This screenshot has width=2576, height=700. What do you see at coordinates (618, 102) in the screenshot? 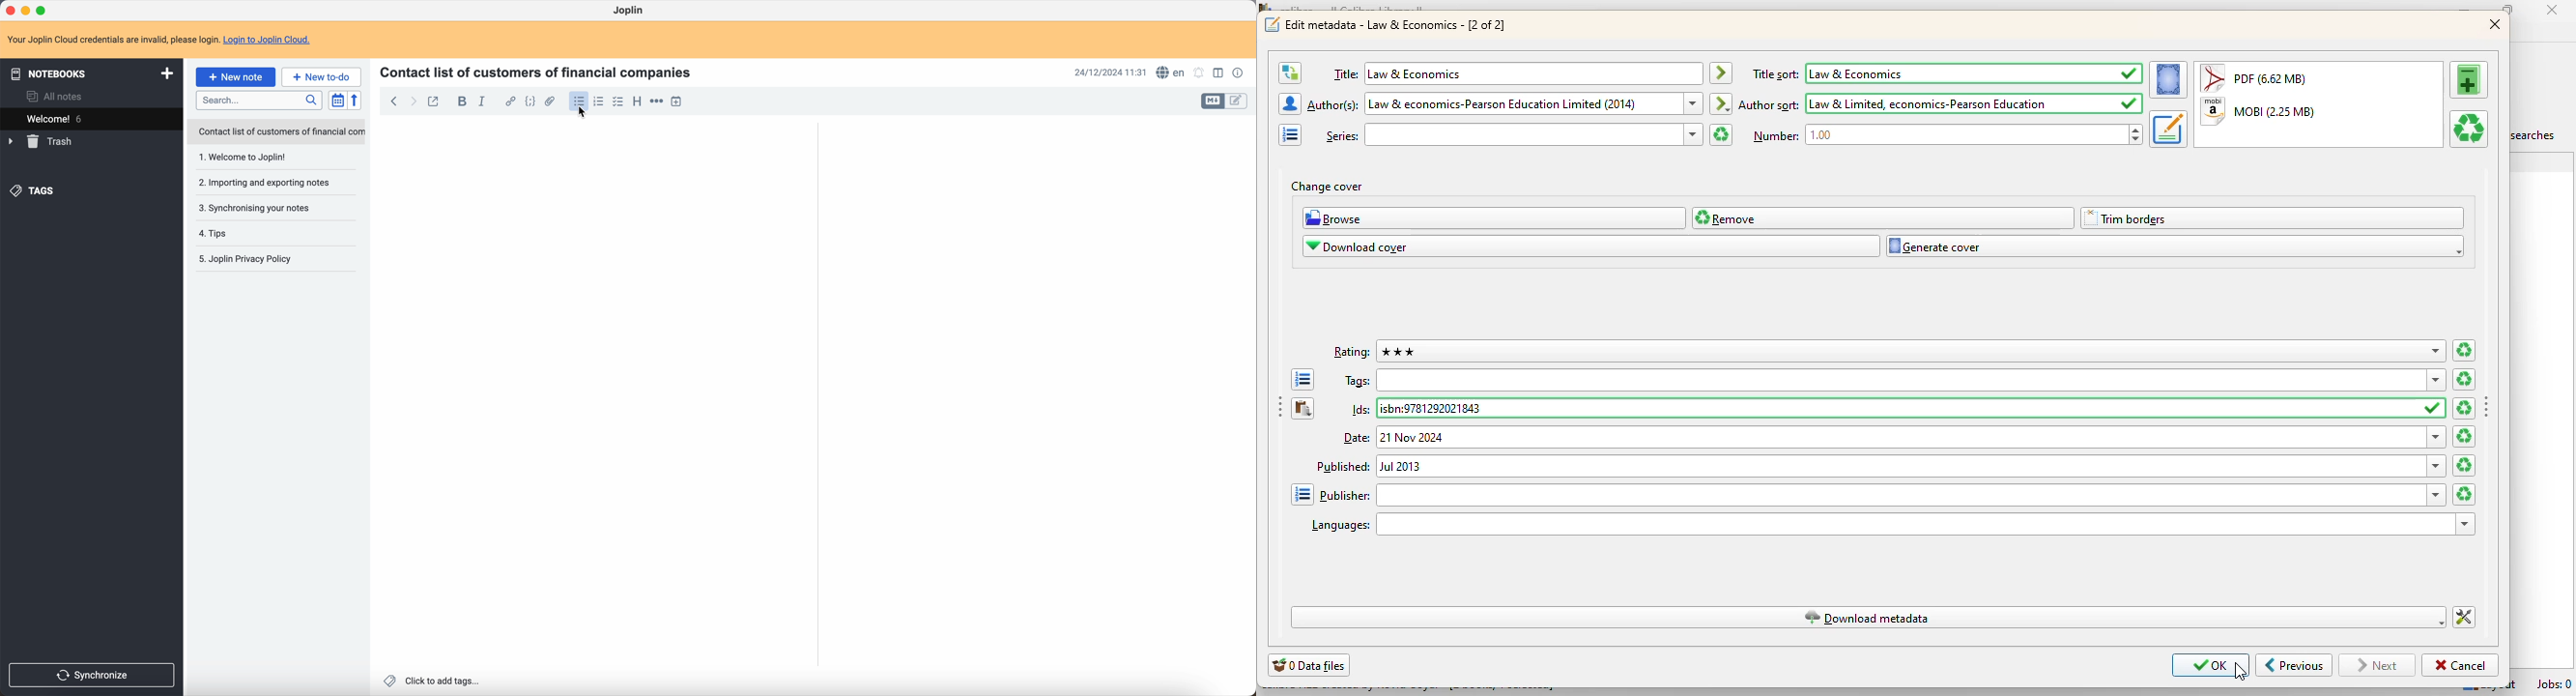
I see `check list` at bounding box center [618, 102].